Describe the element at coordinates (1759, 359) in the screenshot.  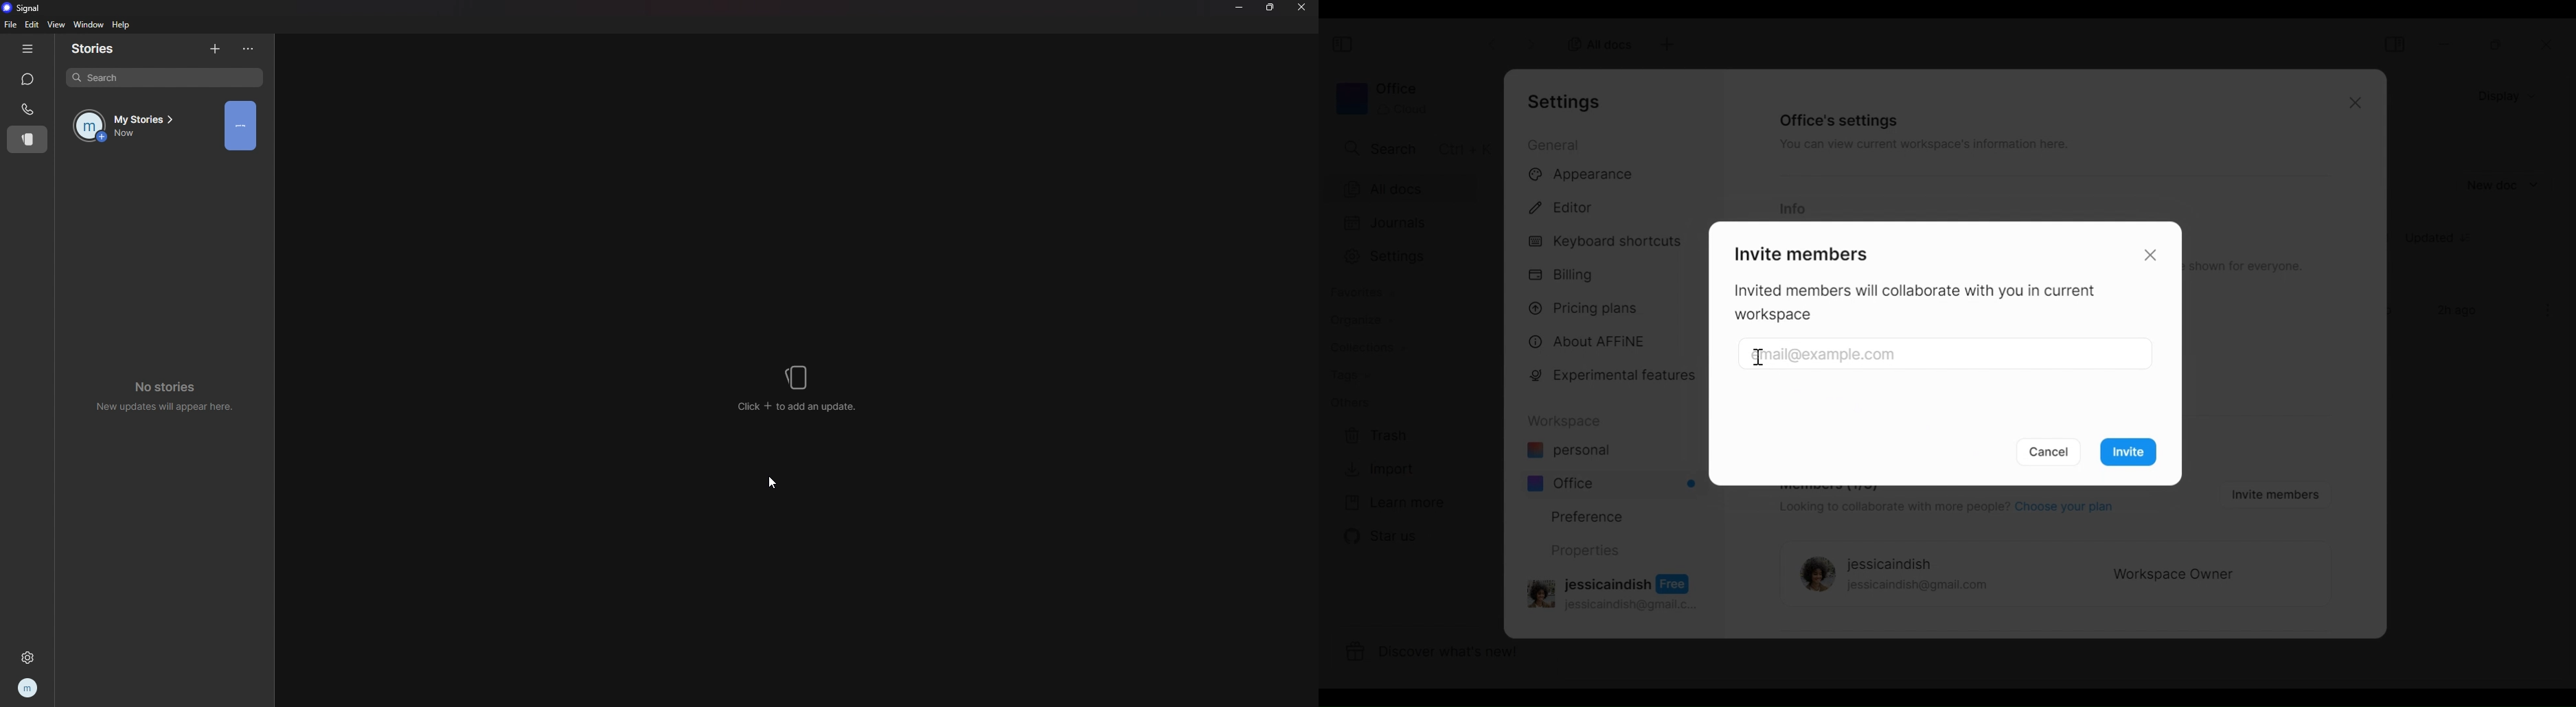
I see `Cursor` at that location.